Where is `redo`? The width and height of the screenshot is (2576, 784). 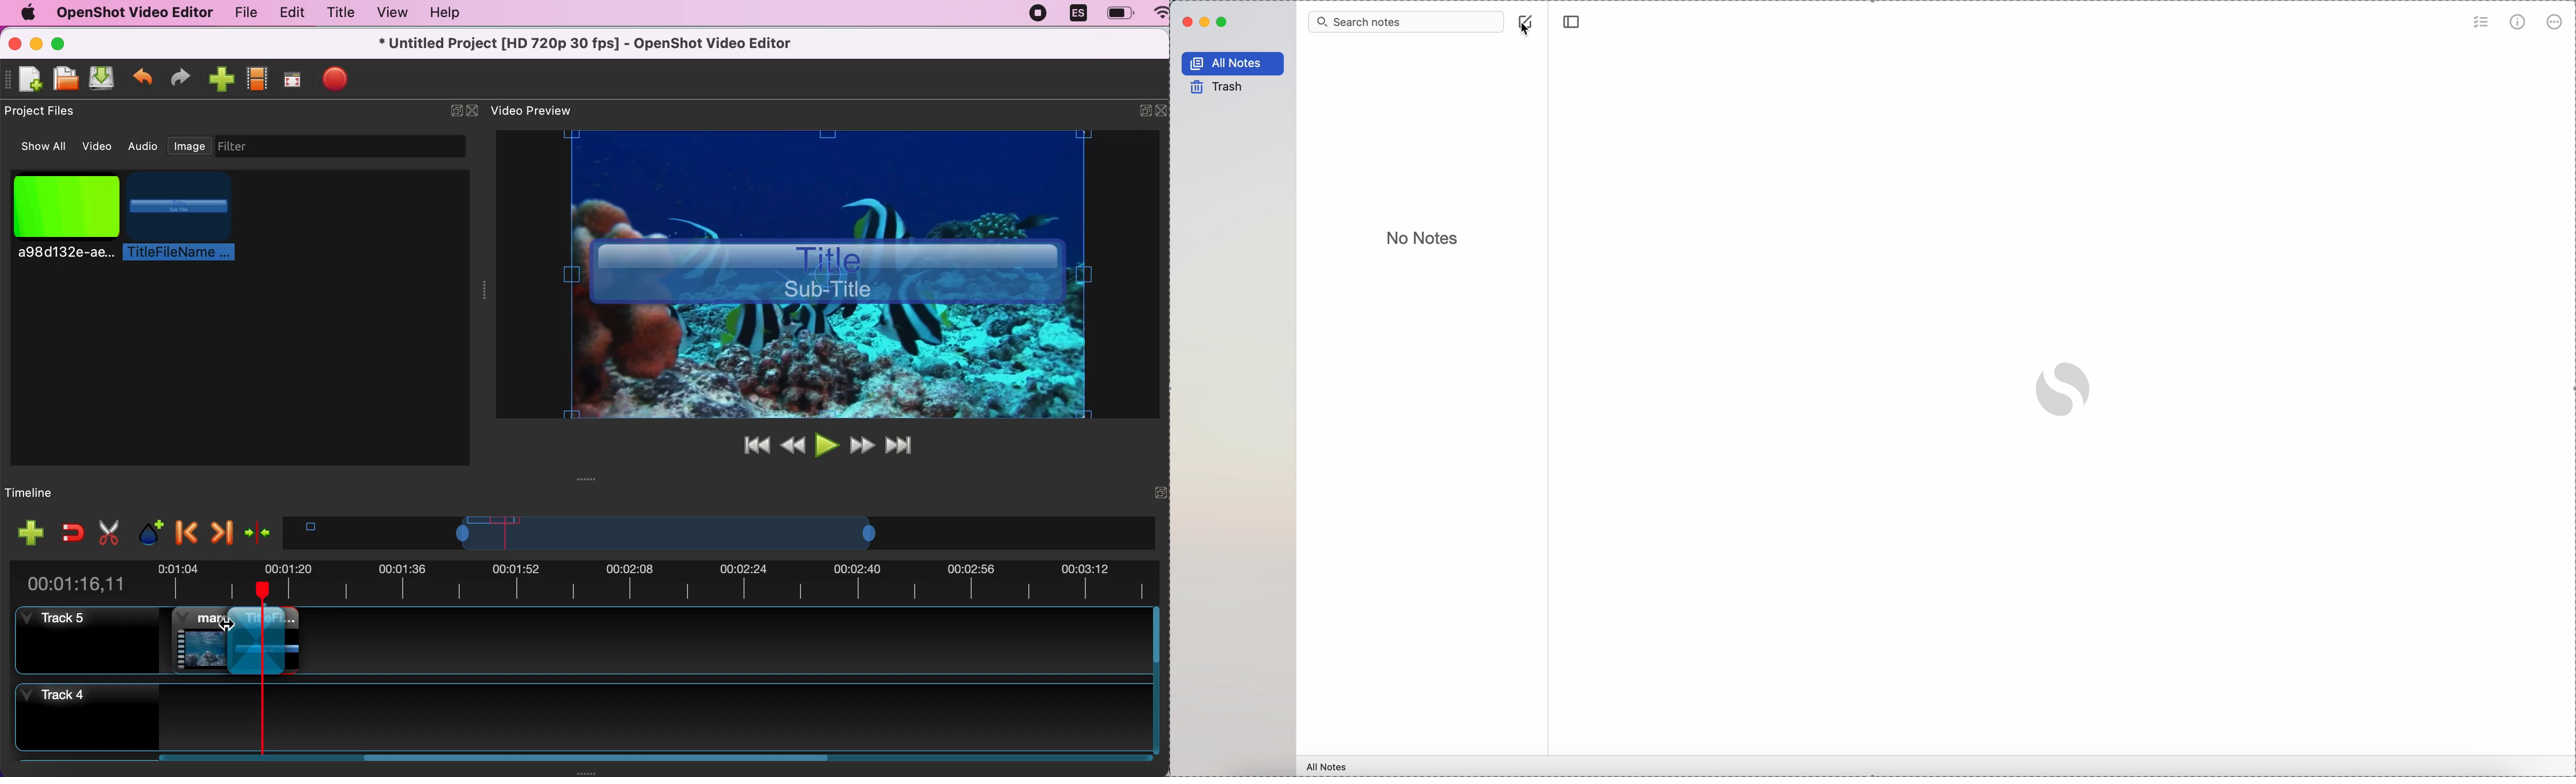 redo is located at coordinates (185, 77).